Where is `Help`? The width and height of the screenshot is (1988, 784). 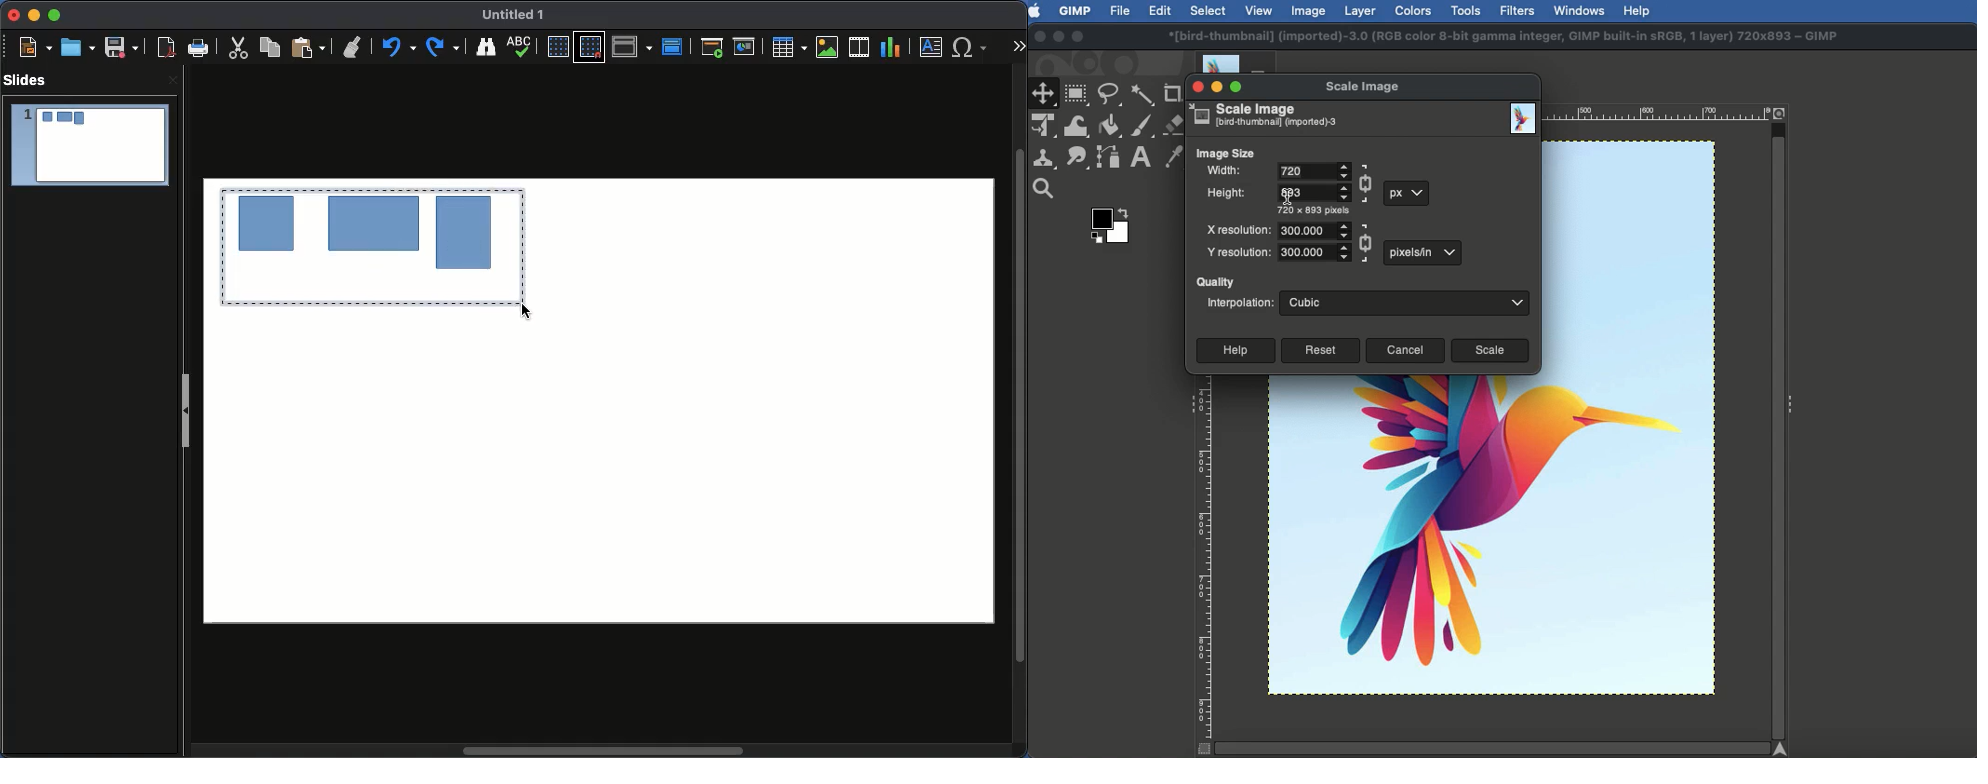
Help is located at coordinates (1233, 350).